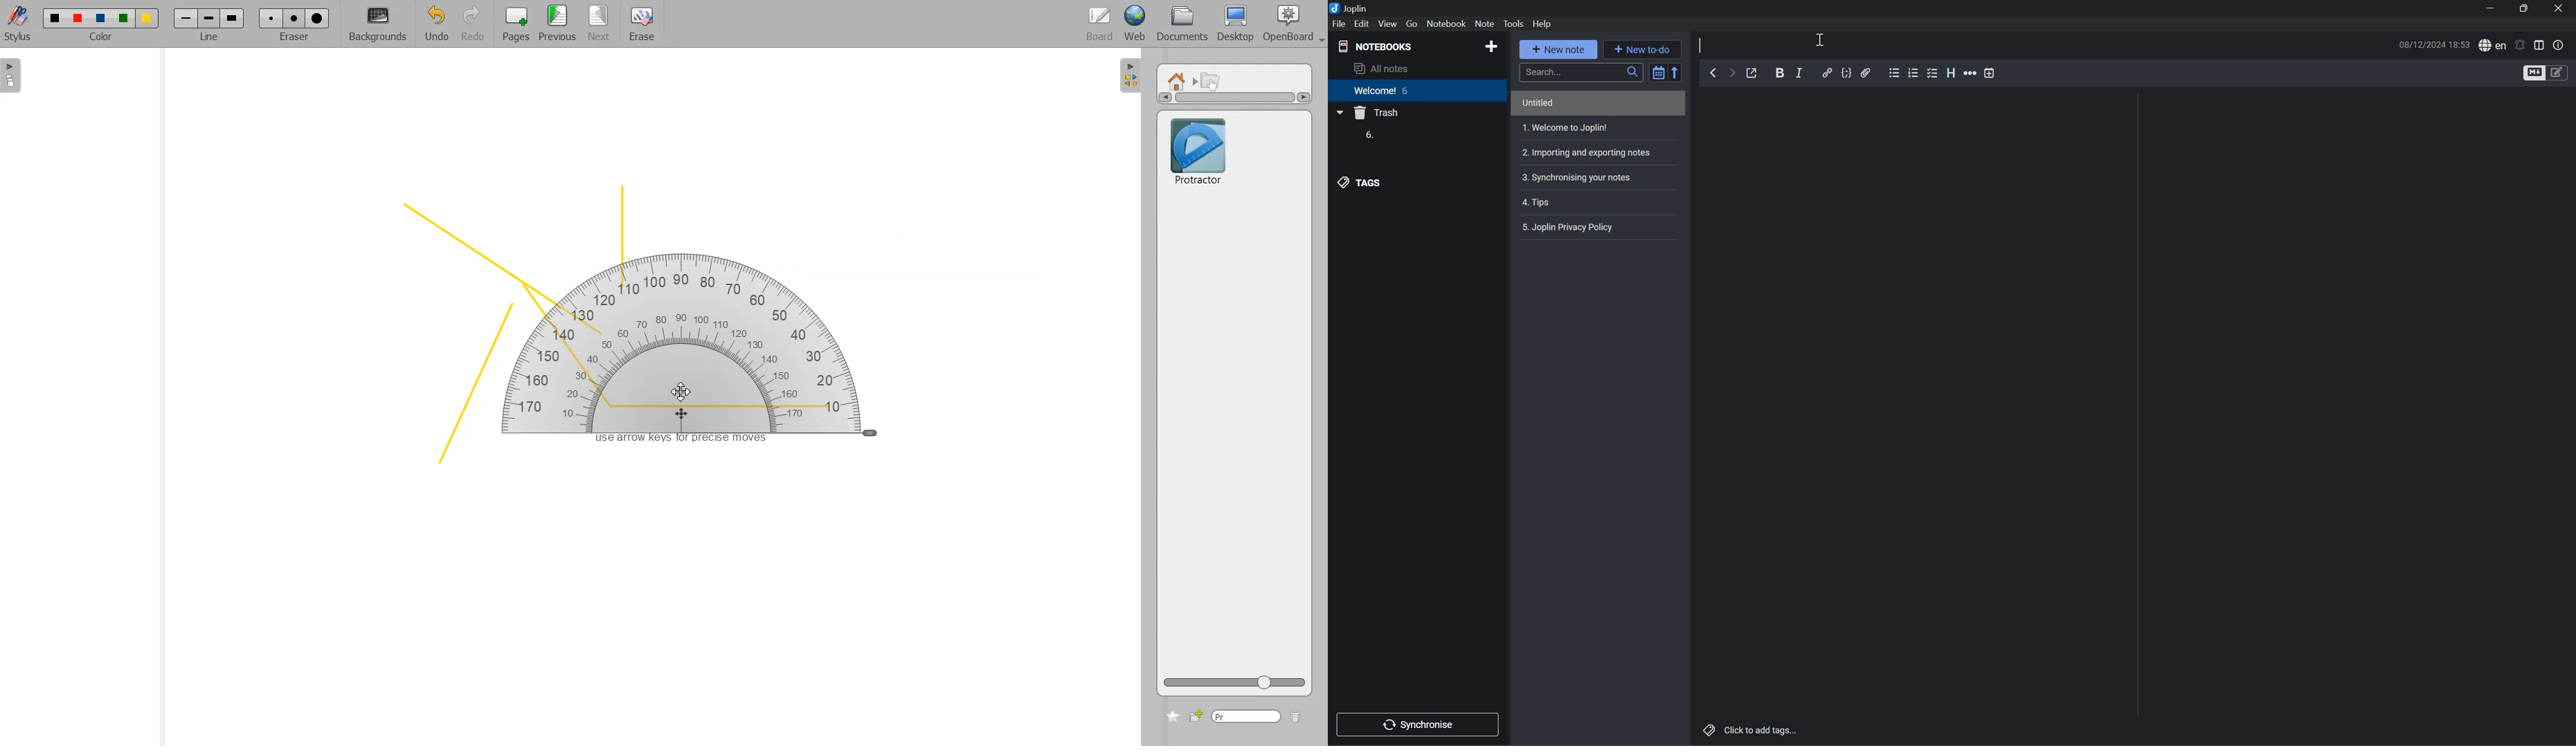 This screenshot has width=2576, height=756. I want to click on Restore Down, so click(2526, 8).